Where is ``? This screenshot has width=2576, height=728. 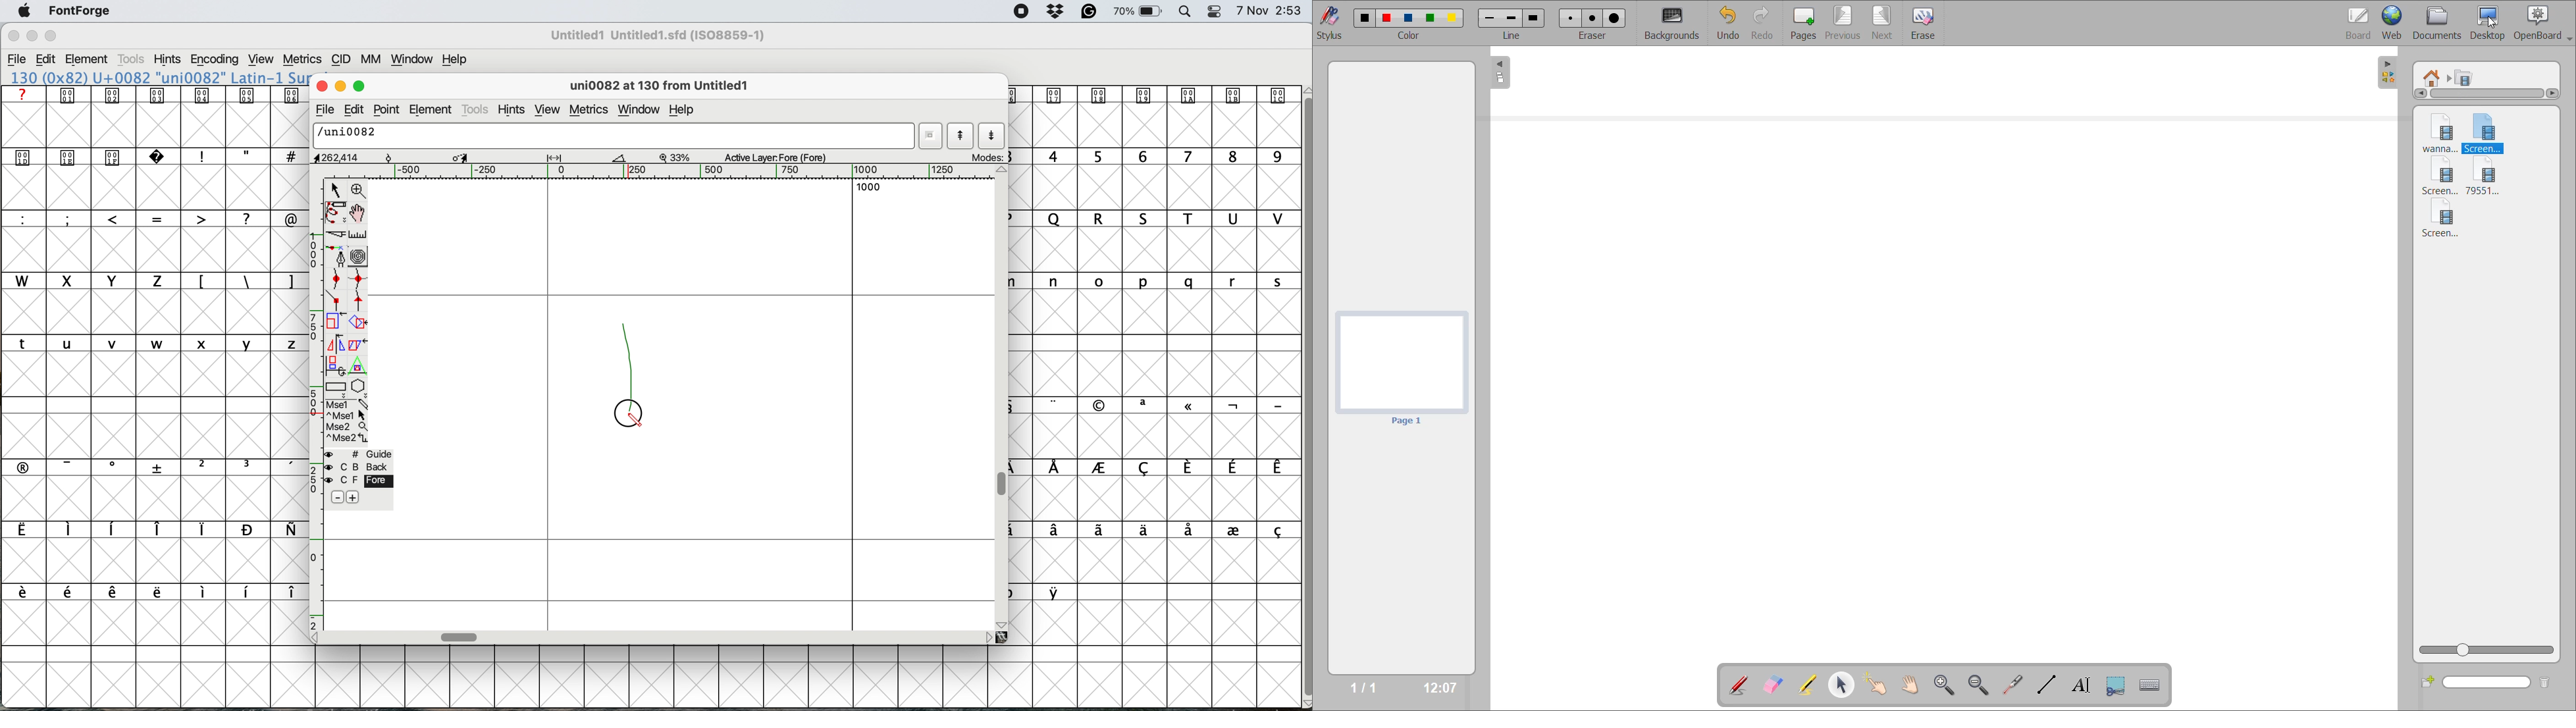  is located at coordinates (52, 22).